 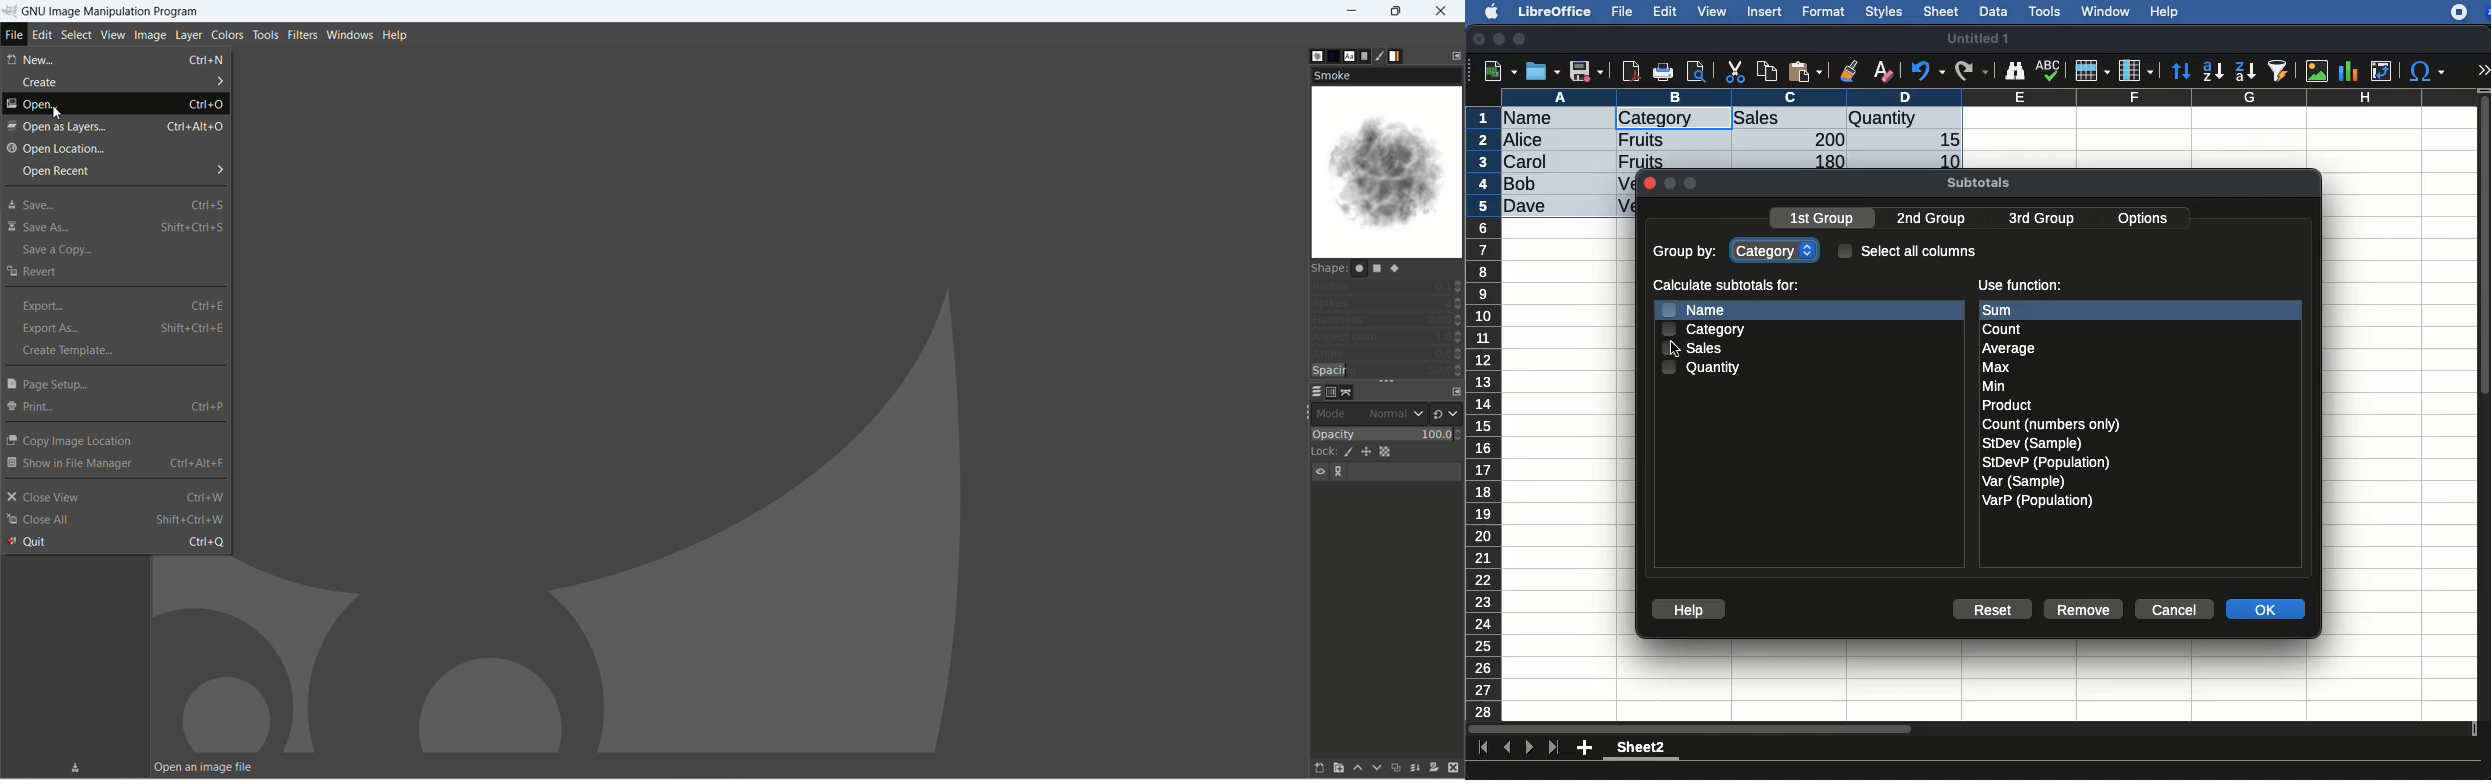 What do you see at coordinates (1993, 9) in the screenshot?
I see `data` at bounding box center [1993, 9].